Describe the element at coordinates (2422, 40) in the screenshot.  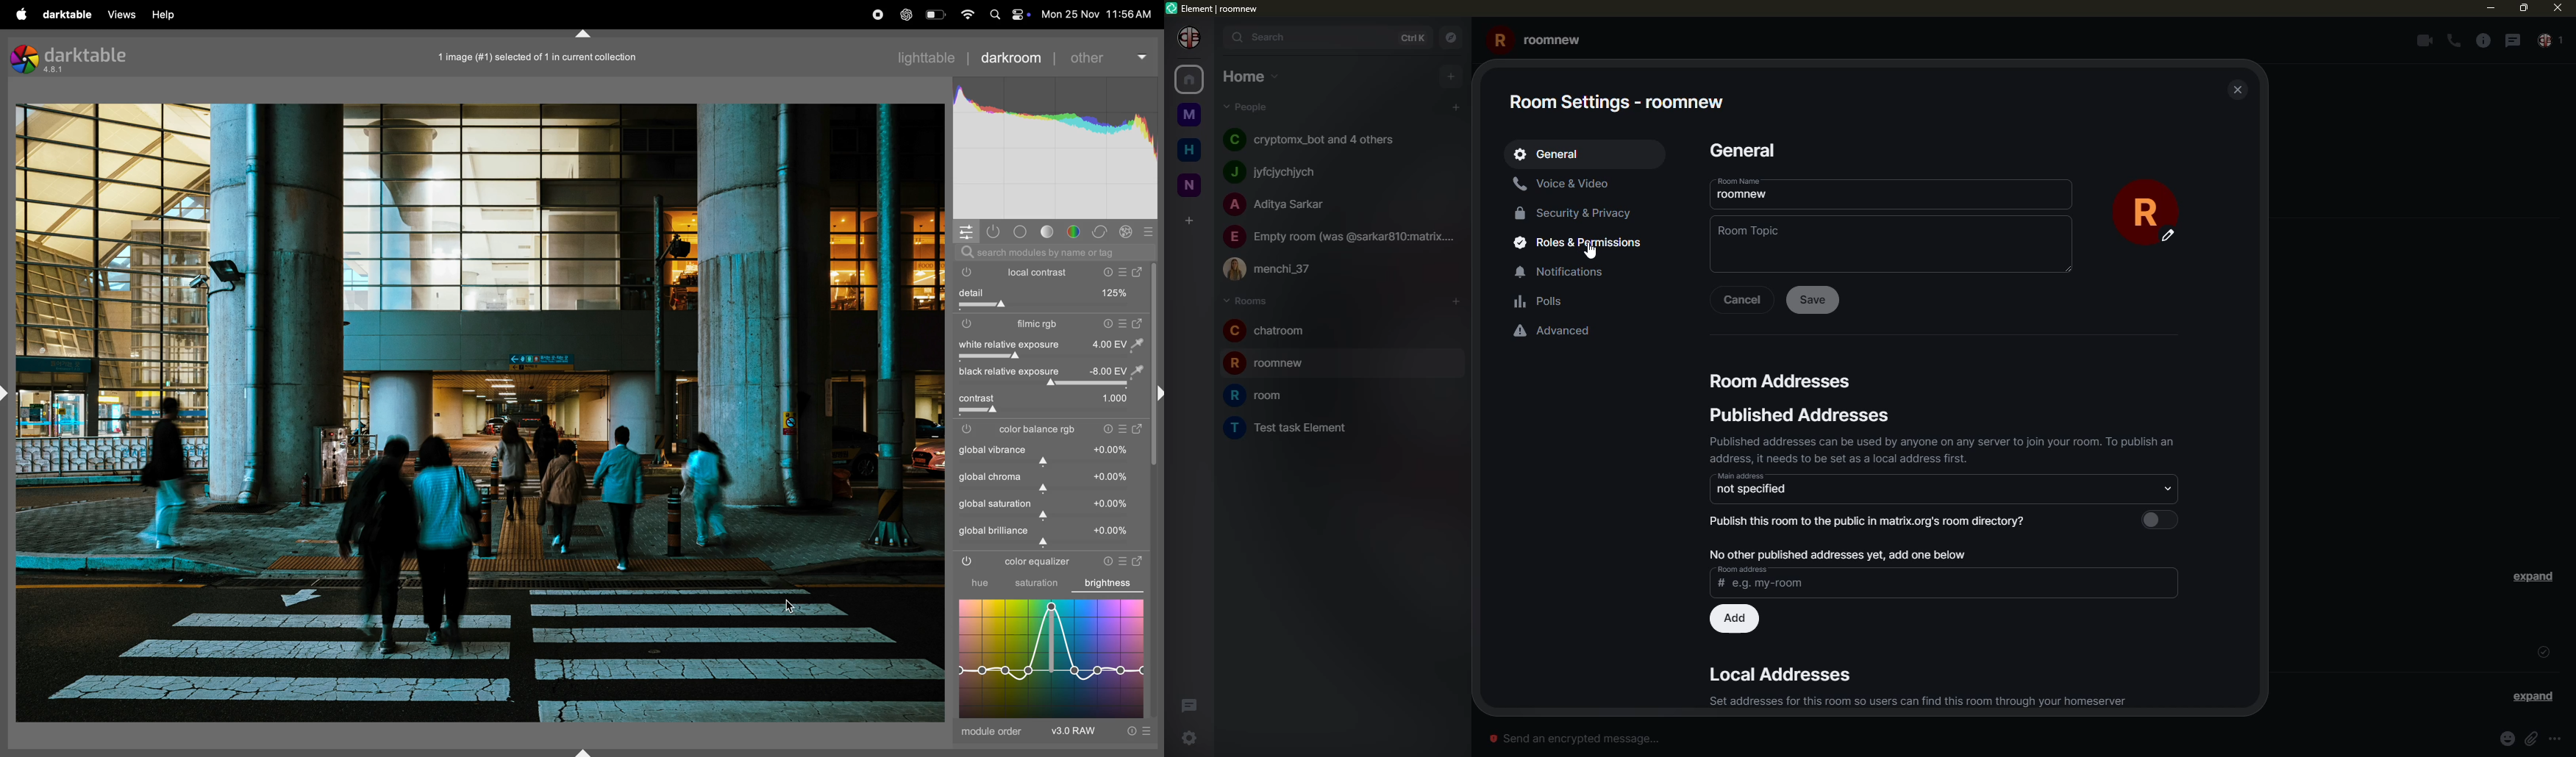
I see `video` at that location.